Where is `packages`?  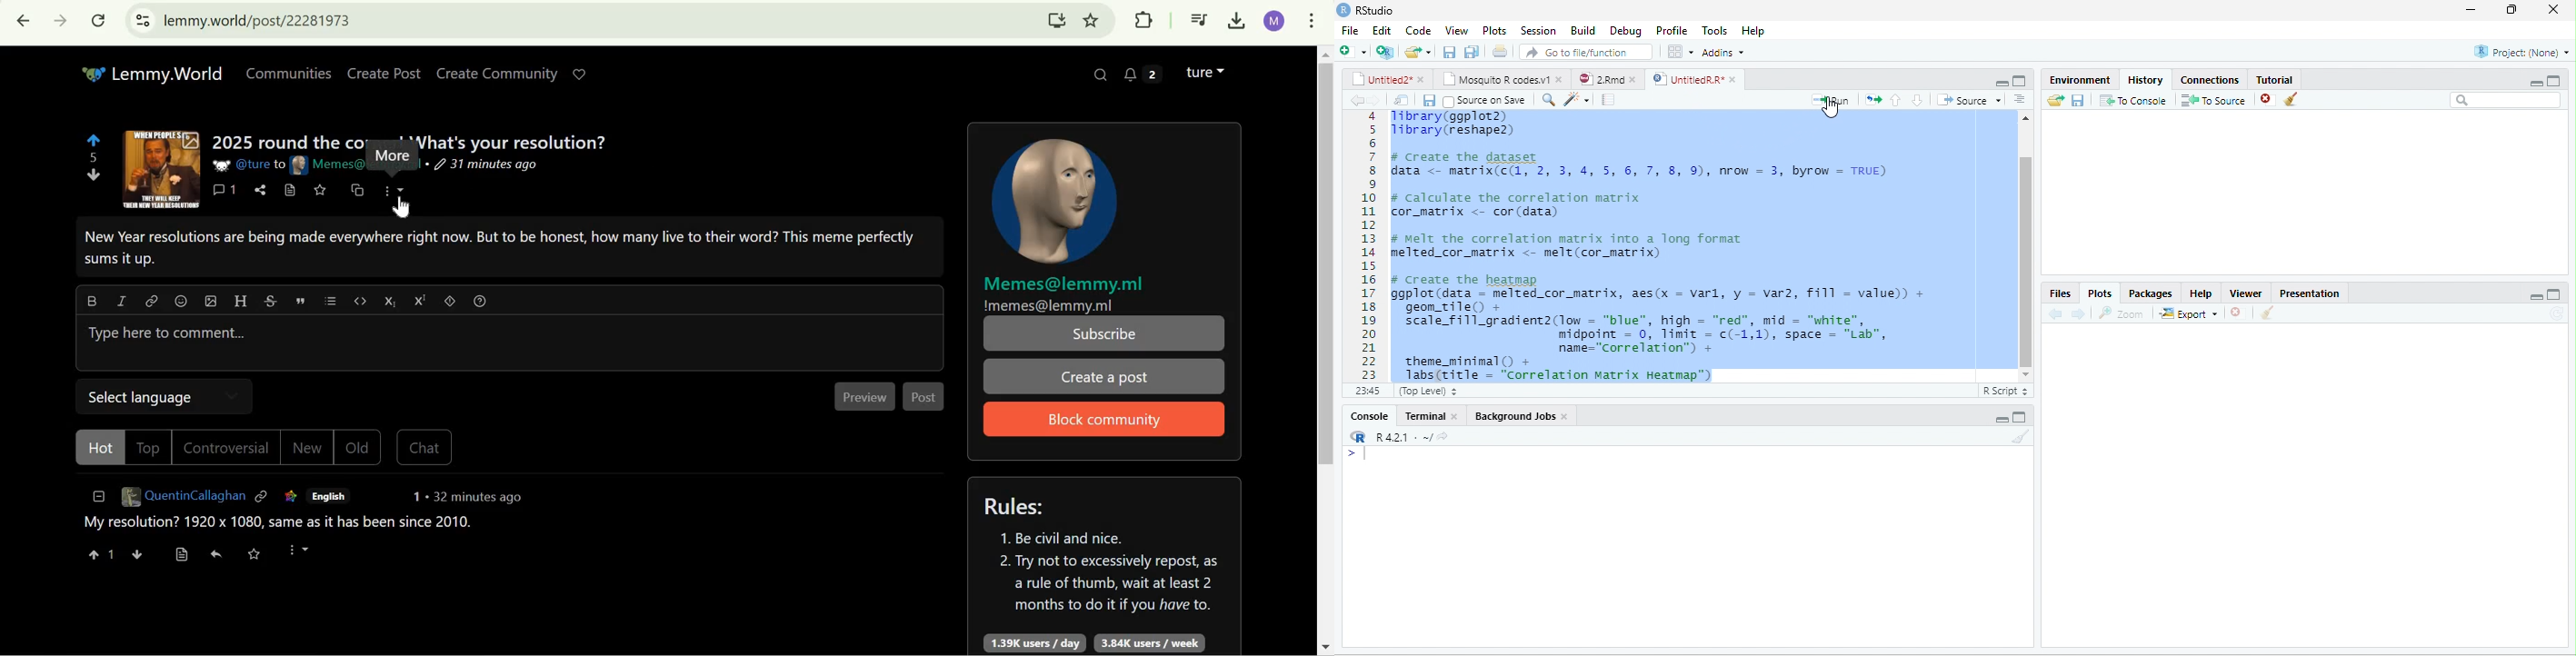 packages is located at coordinates (2150, 293).